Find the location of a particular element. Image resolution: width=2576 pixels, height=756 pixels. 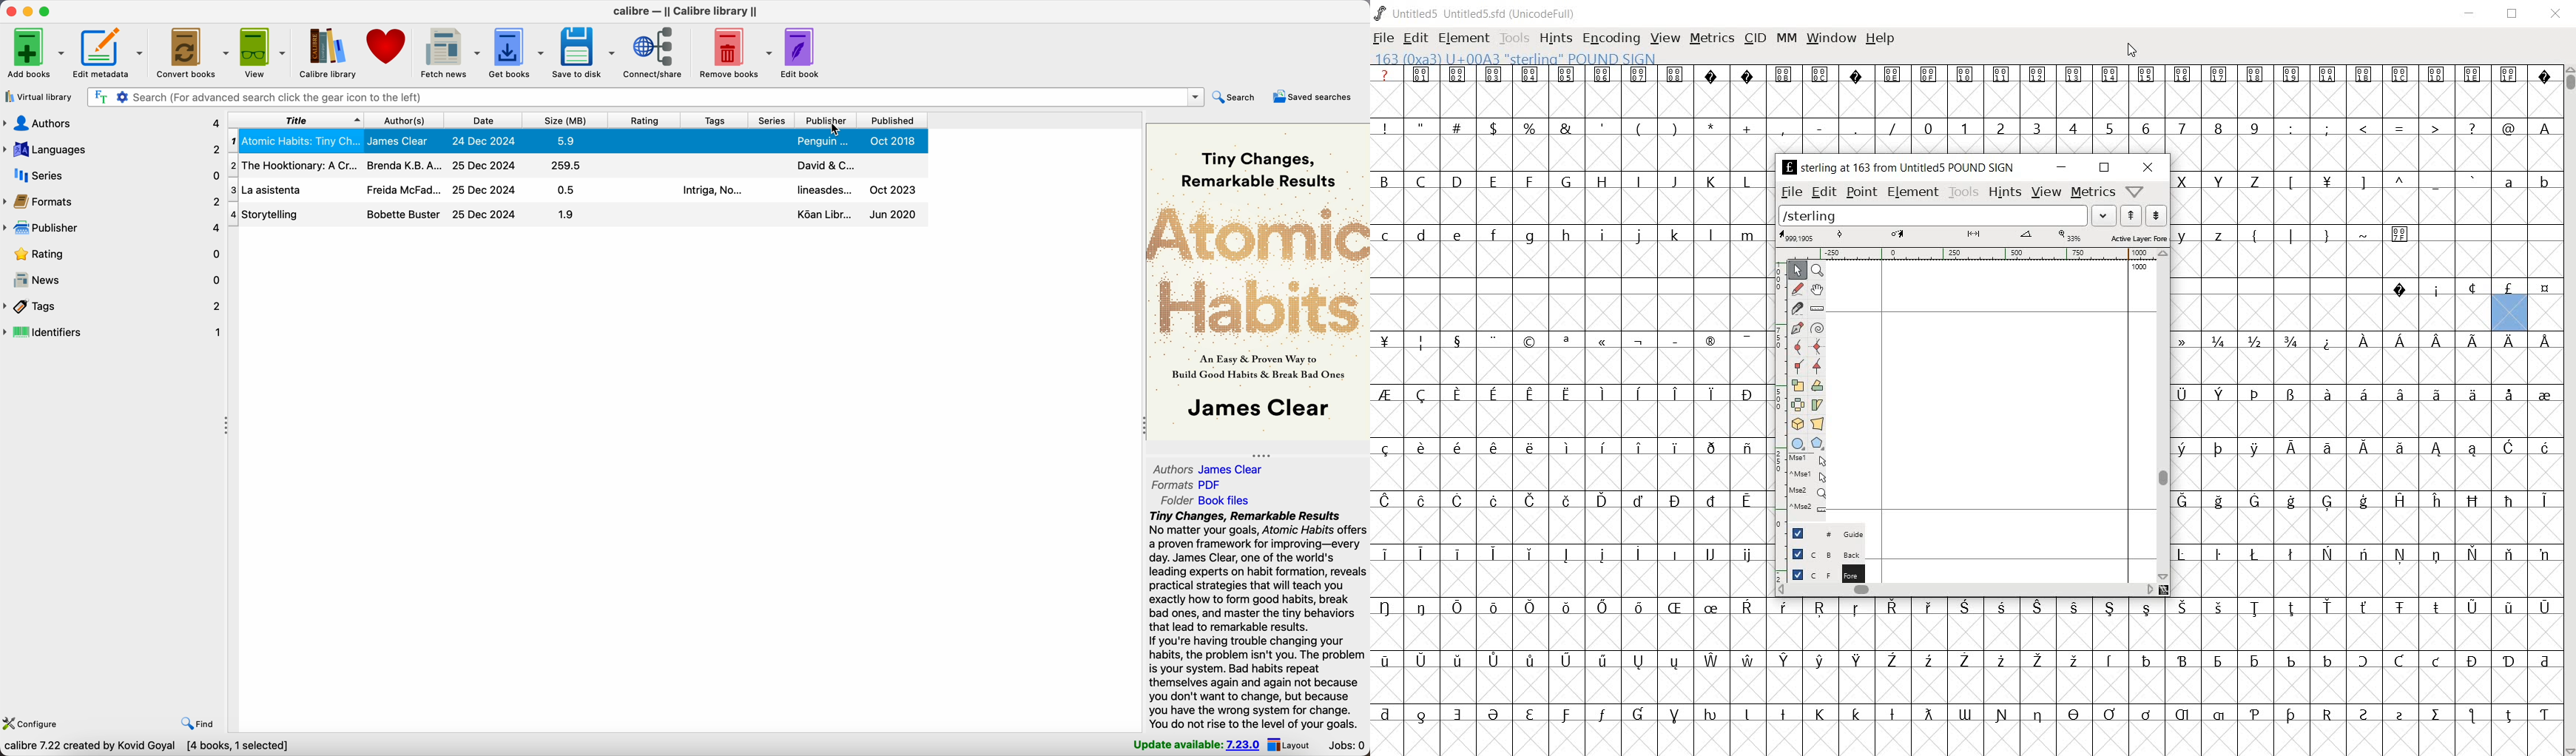

Guide layer is located at coordinates (1826, 532).